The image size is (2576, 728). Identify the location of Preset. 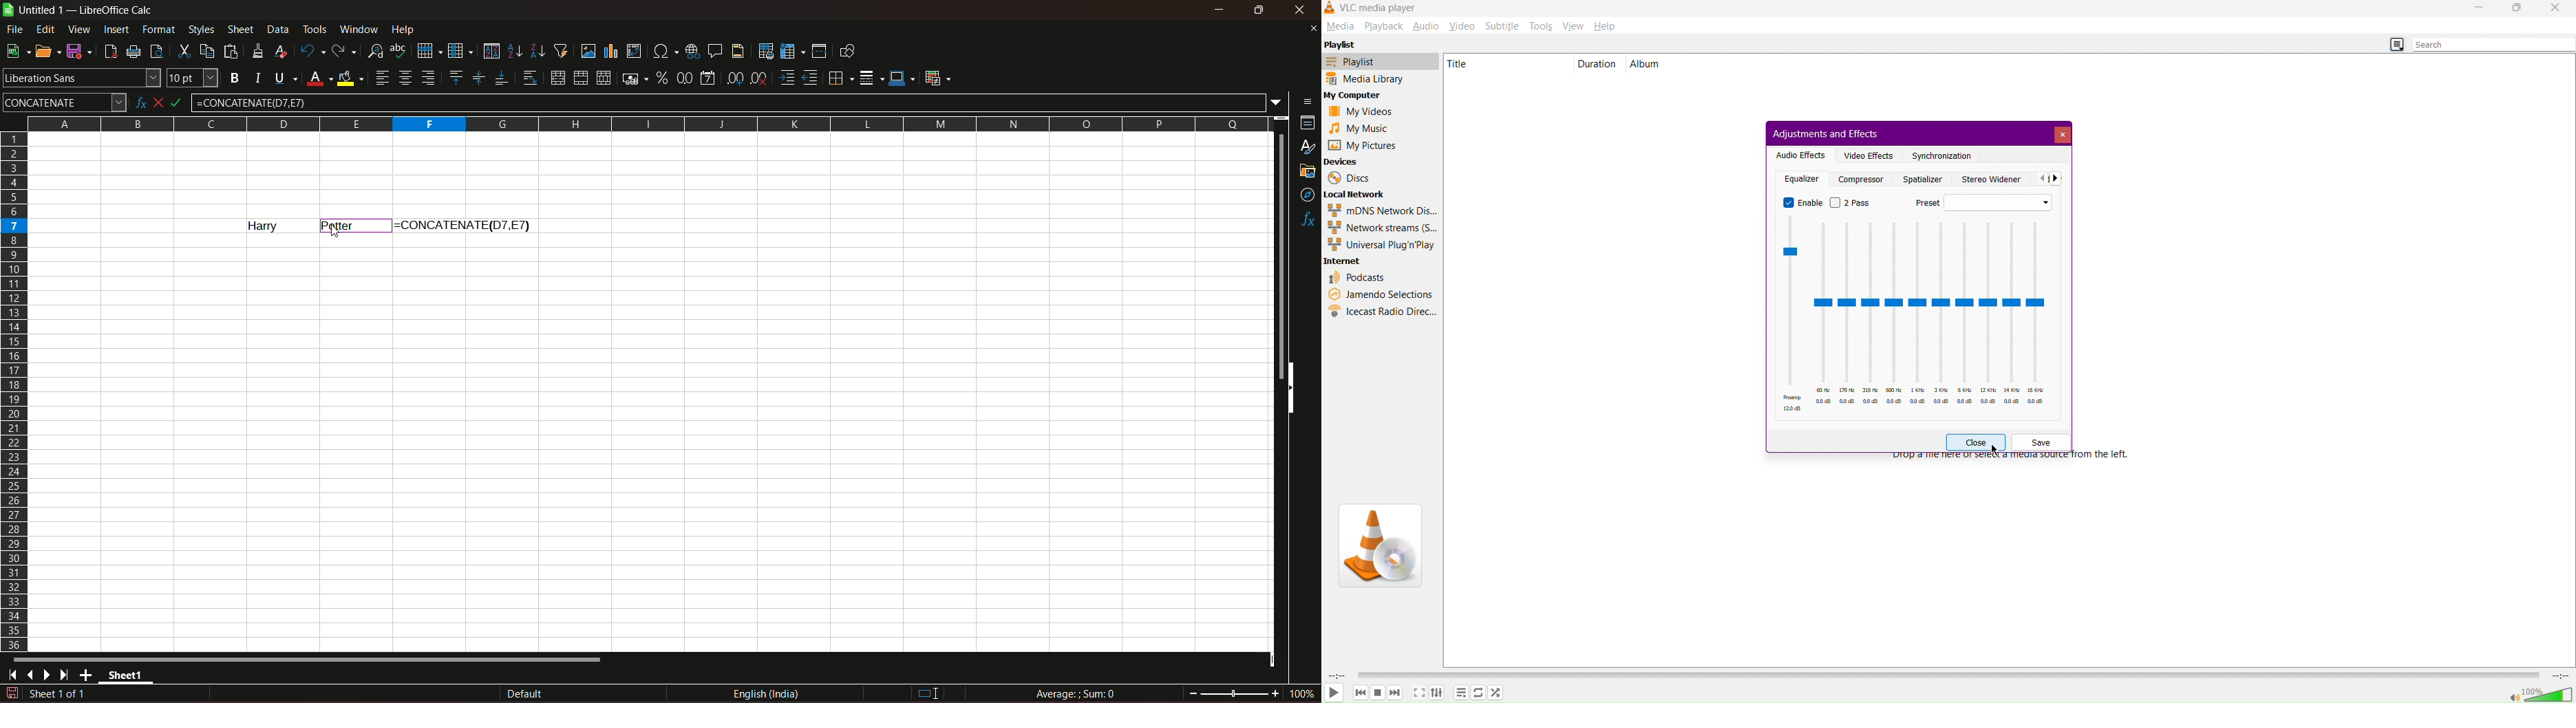
(1921, 203).